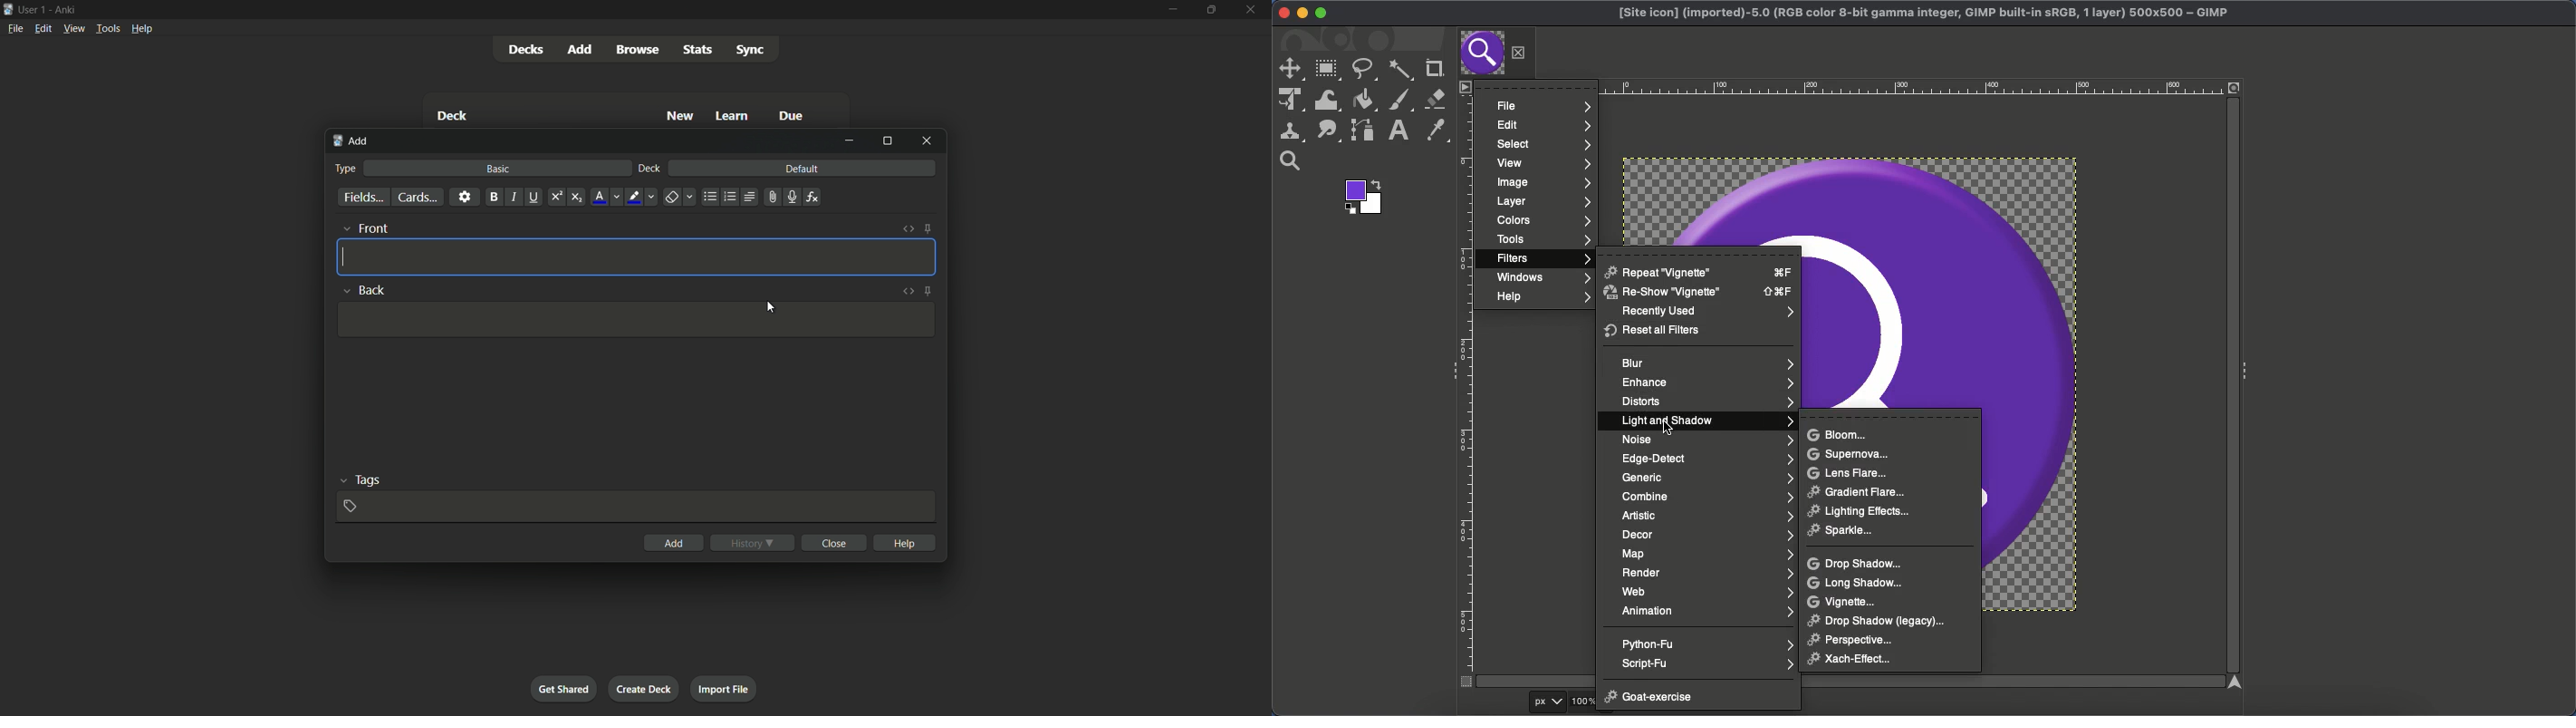 The height and width of the screenshot is (728, 2576). What do you see at coordinates (643, 198) in the screenshot?
I see `highlight text` at bounding box center [643, 198].